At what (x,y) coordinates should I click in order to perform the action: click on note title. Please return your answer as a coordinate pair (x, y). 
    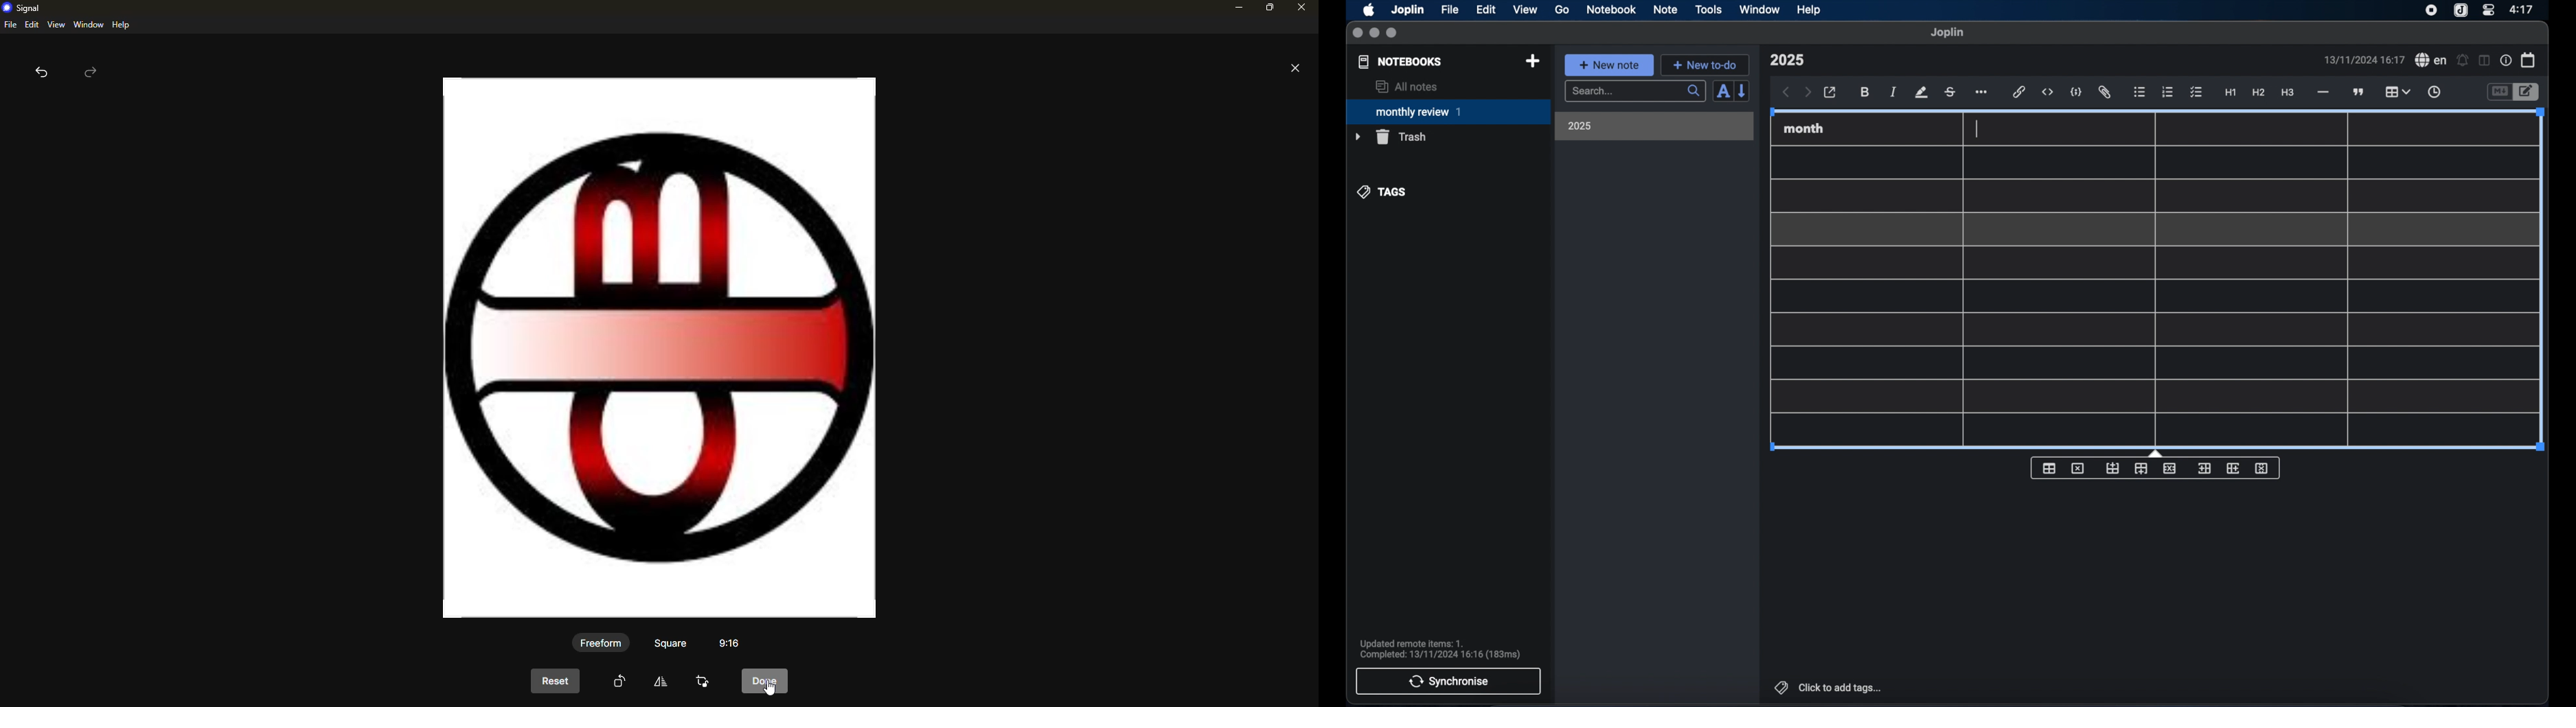
    Looking at the image, I should click on (1787, 60).